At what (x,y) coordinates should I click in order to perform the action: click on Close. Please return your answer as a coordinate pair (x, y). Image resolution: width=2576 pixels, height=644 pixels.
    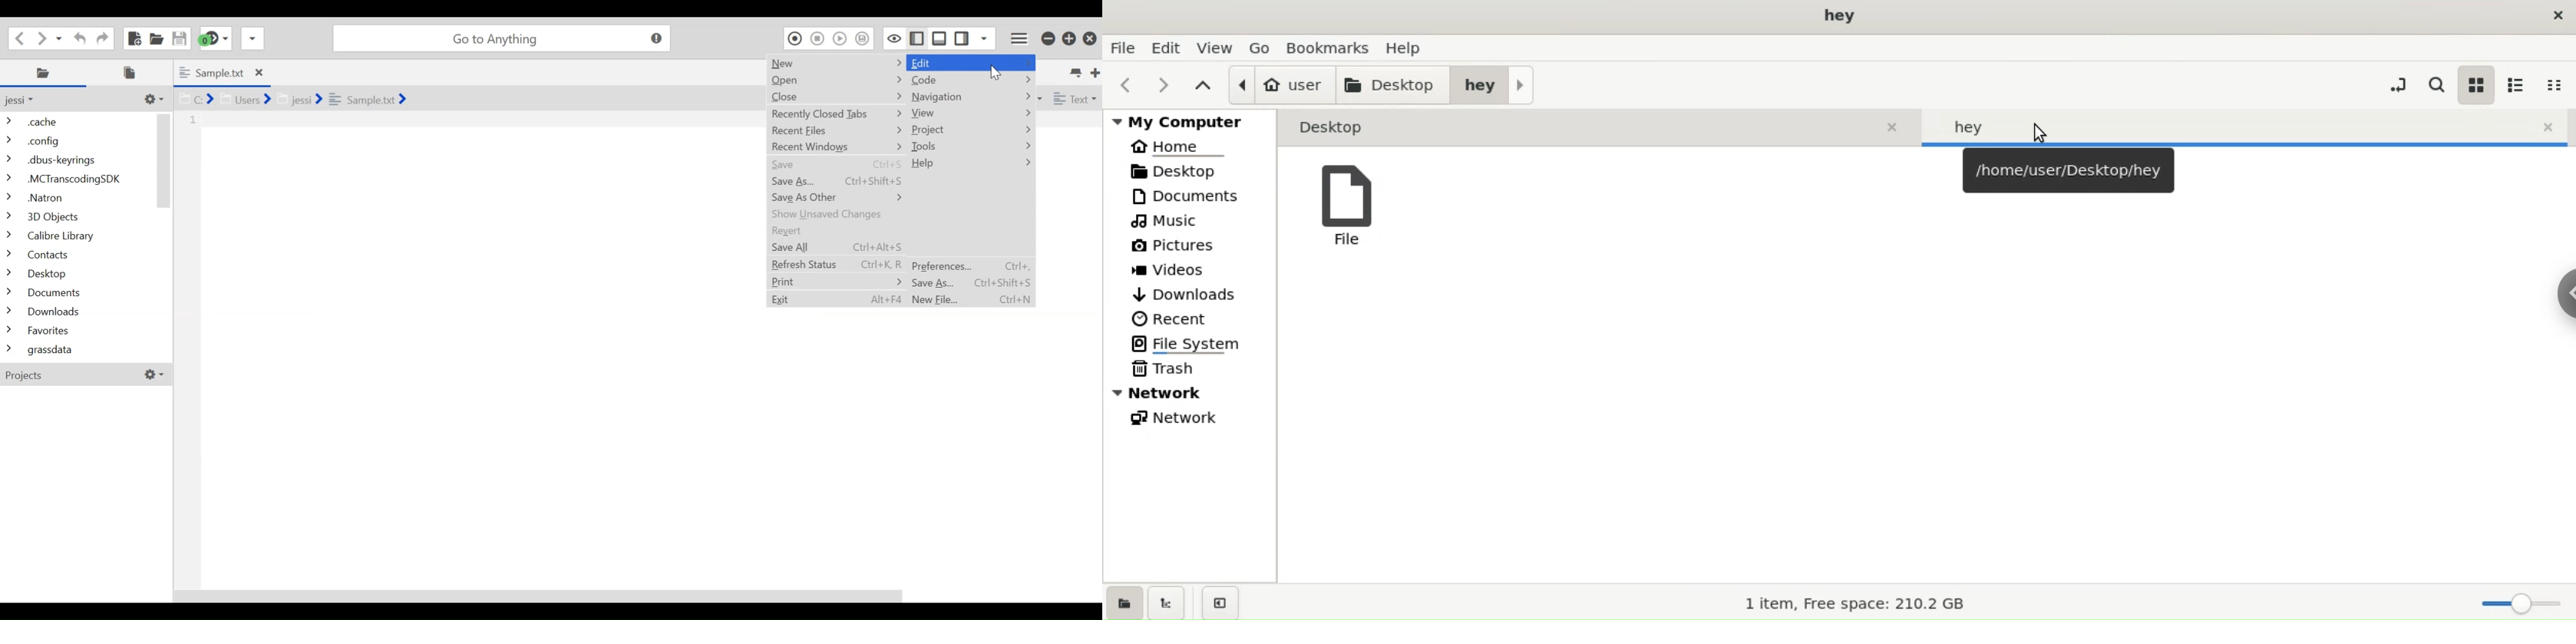
    Looking at the image, I should click on (1090, 39).